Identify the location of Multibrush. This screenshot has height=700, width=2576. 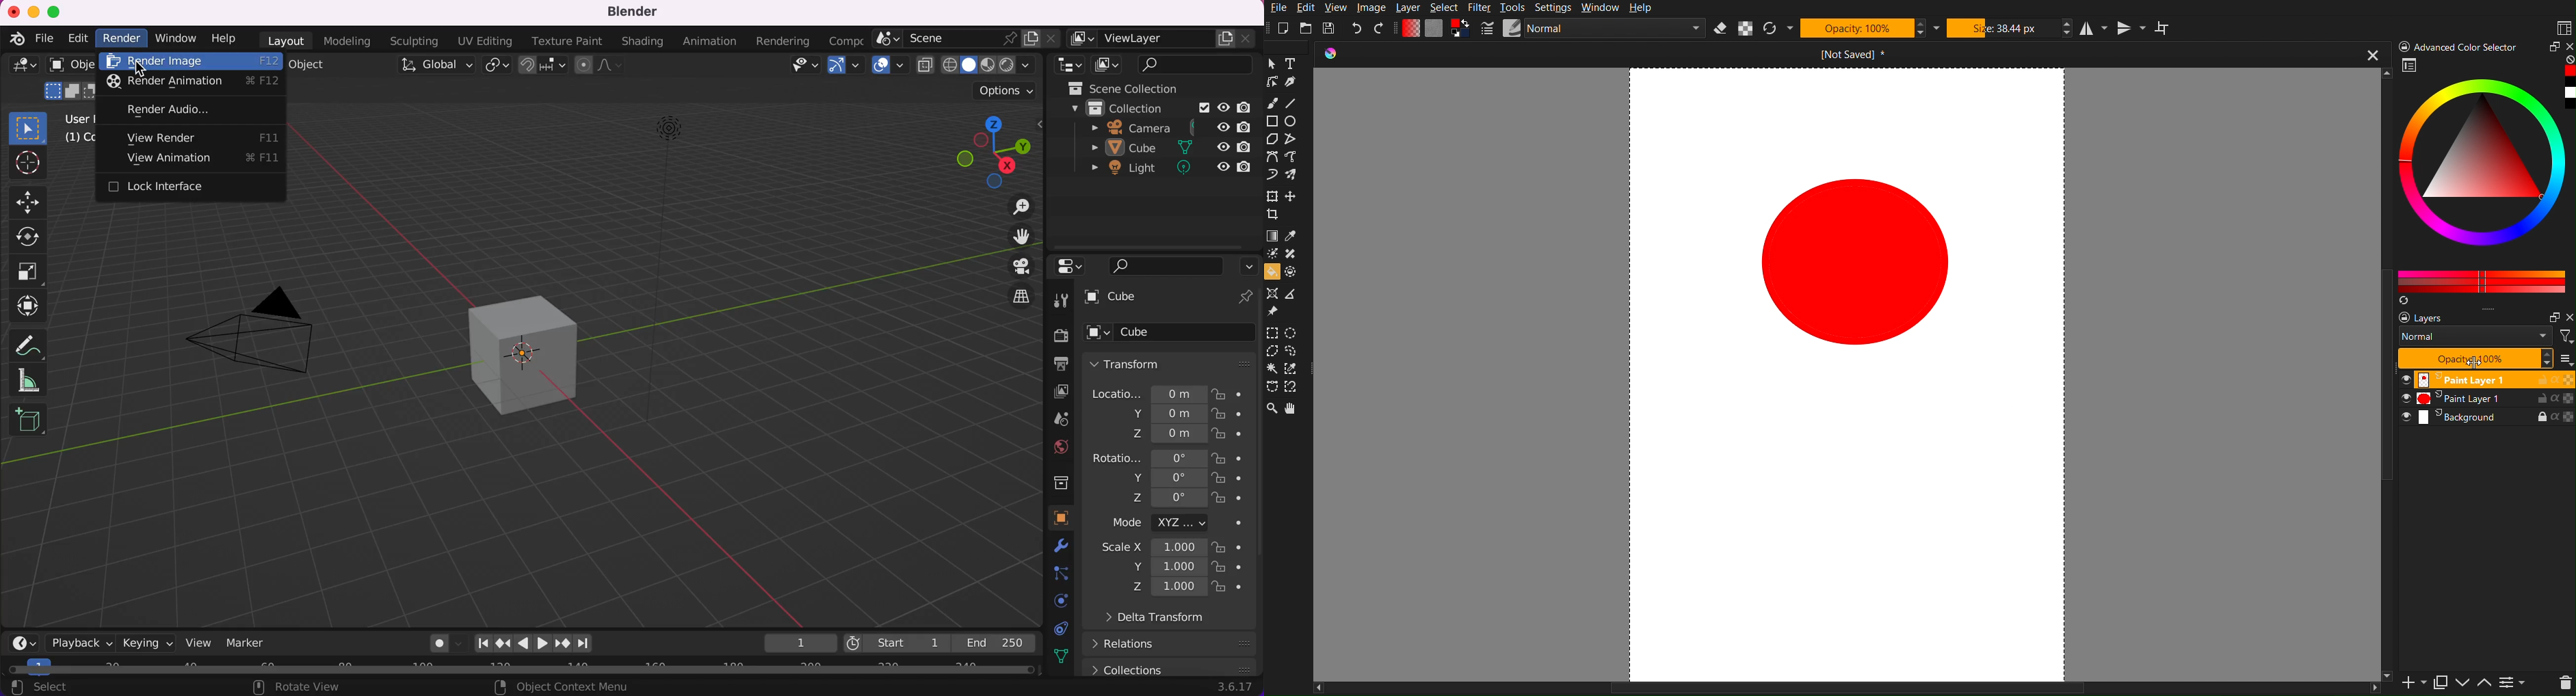
(1291, 175).